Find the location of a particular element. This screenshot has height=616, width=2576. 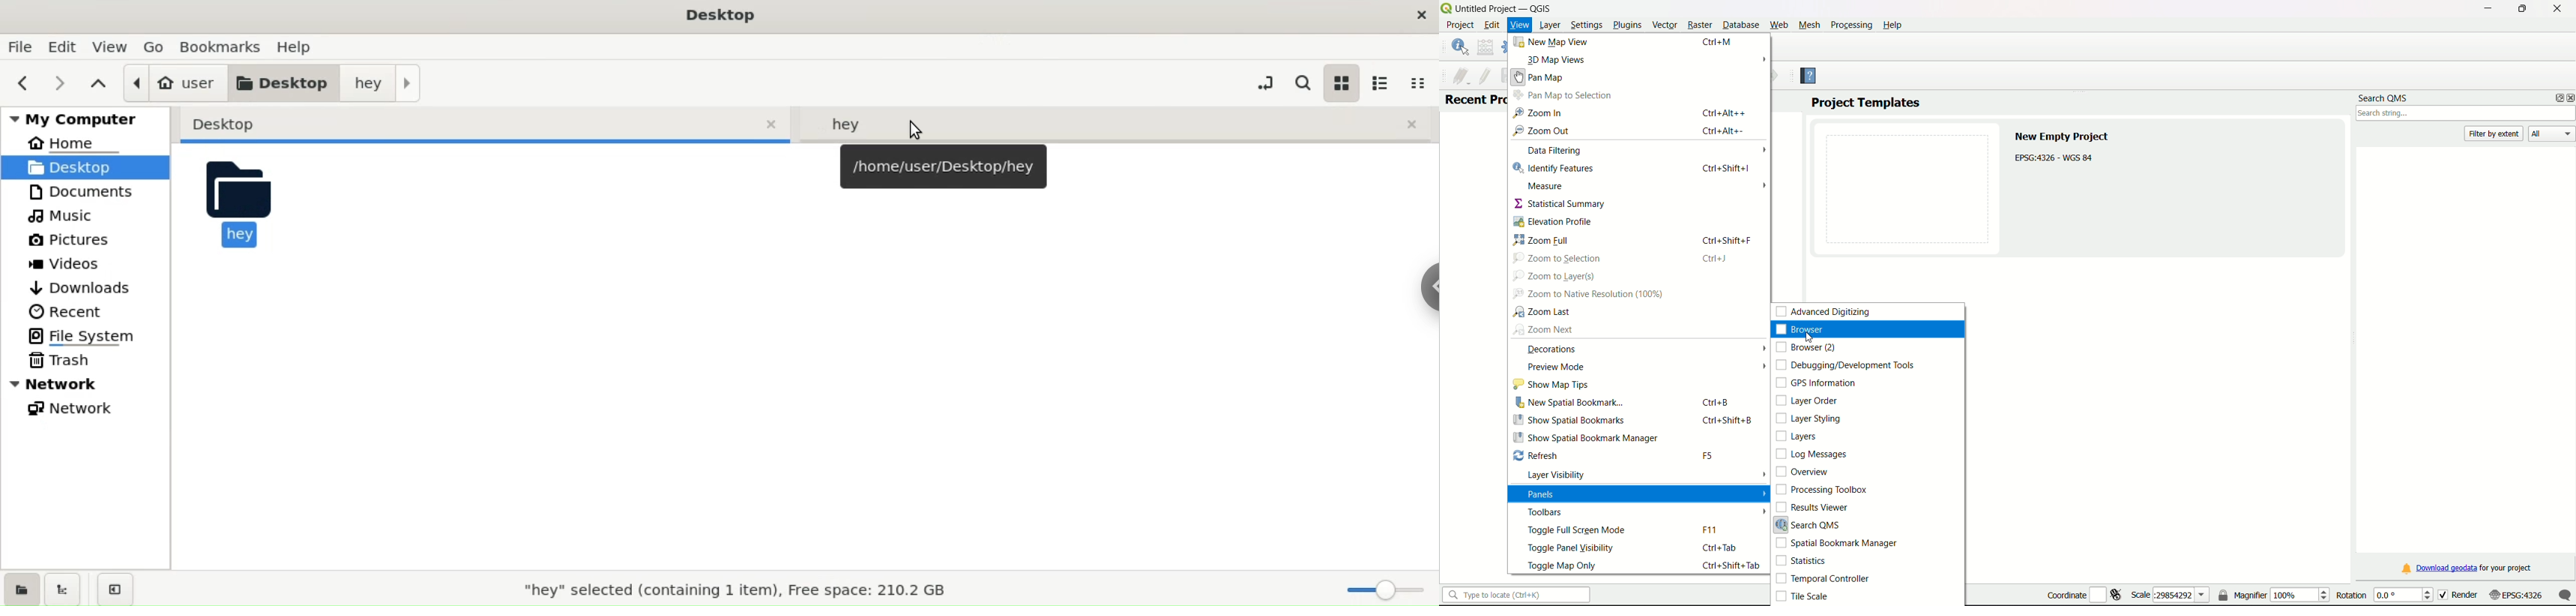

arrow is located at coordinates (1762, 348).